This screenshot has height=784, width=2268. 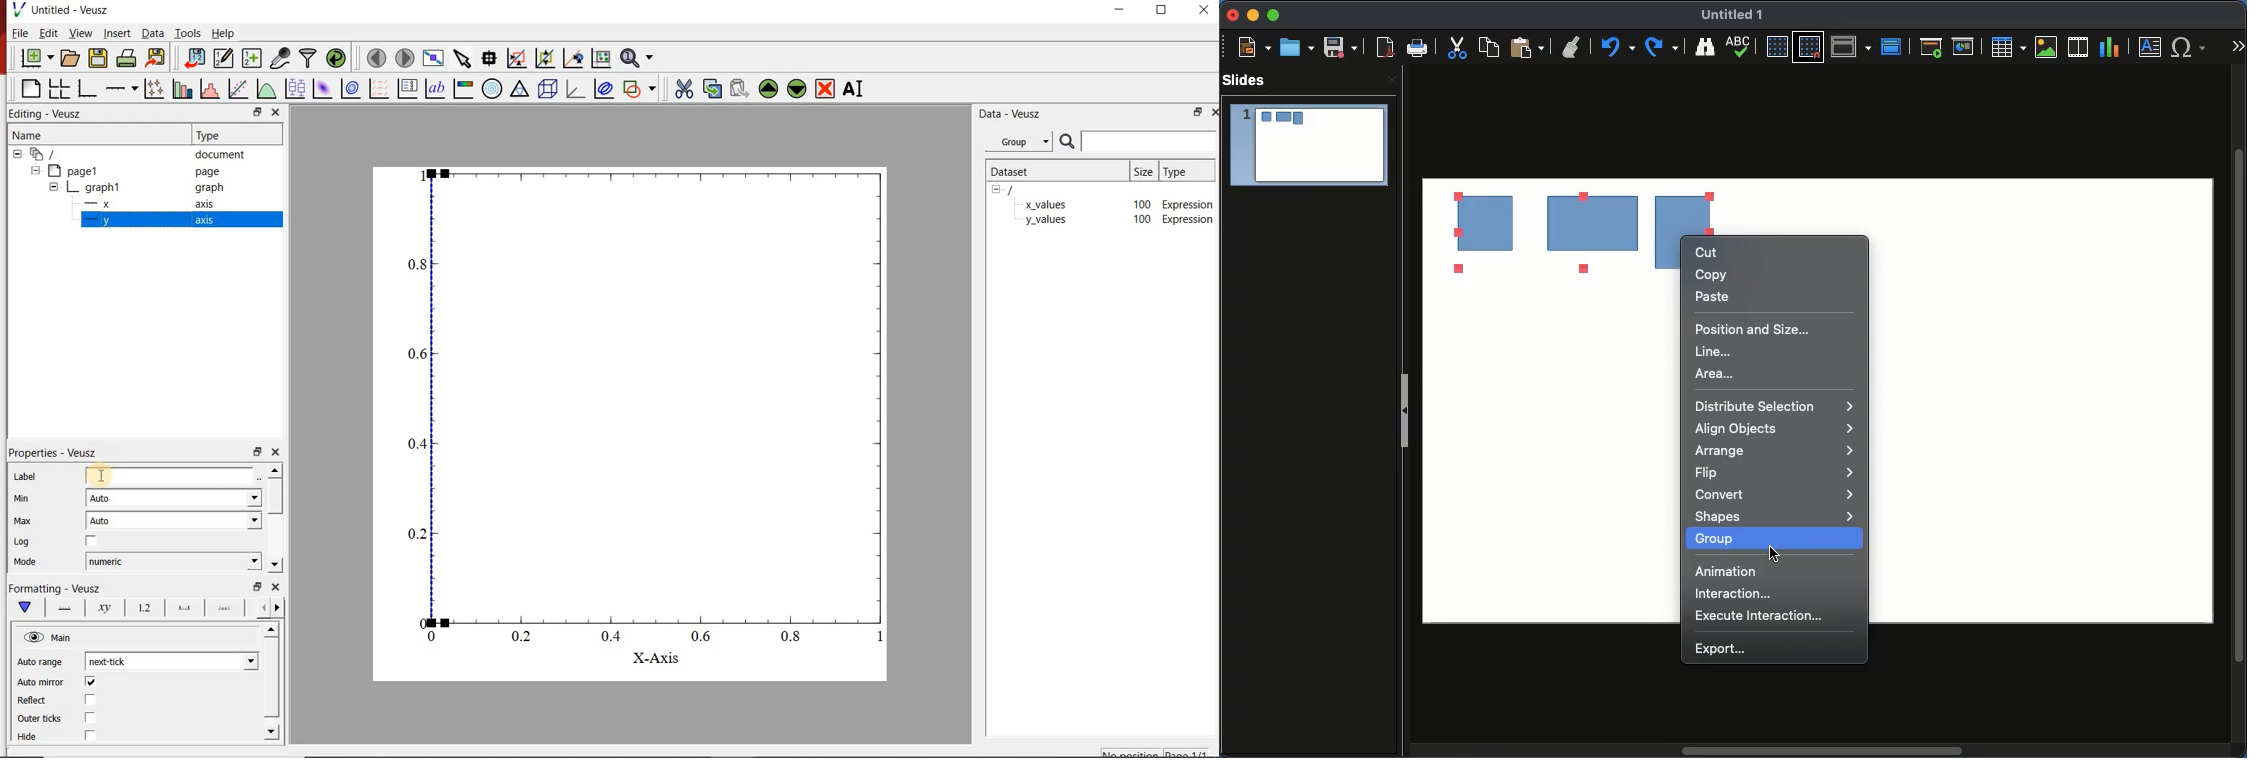 I want to click on Cute, so click(x=1459, y=50).